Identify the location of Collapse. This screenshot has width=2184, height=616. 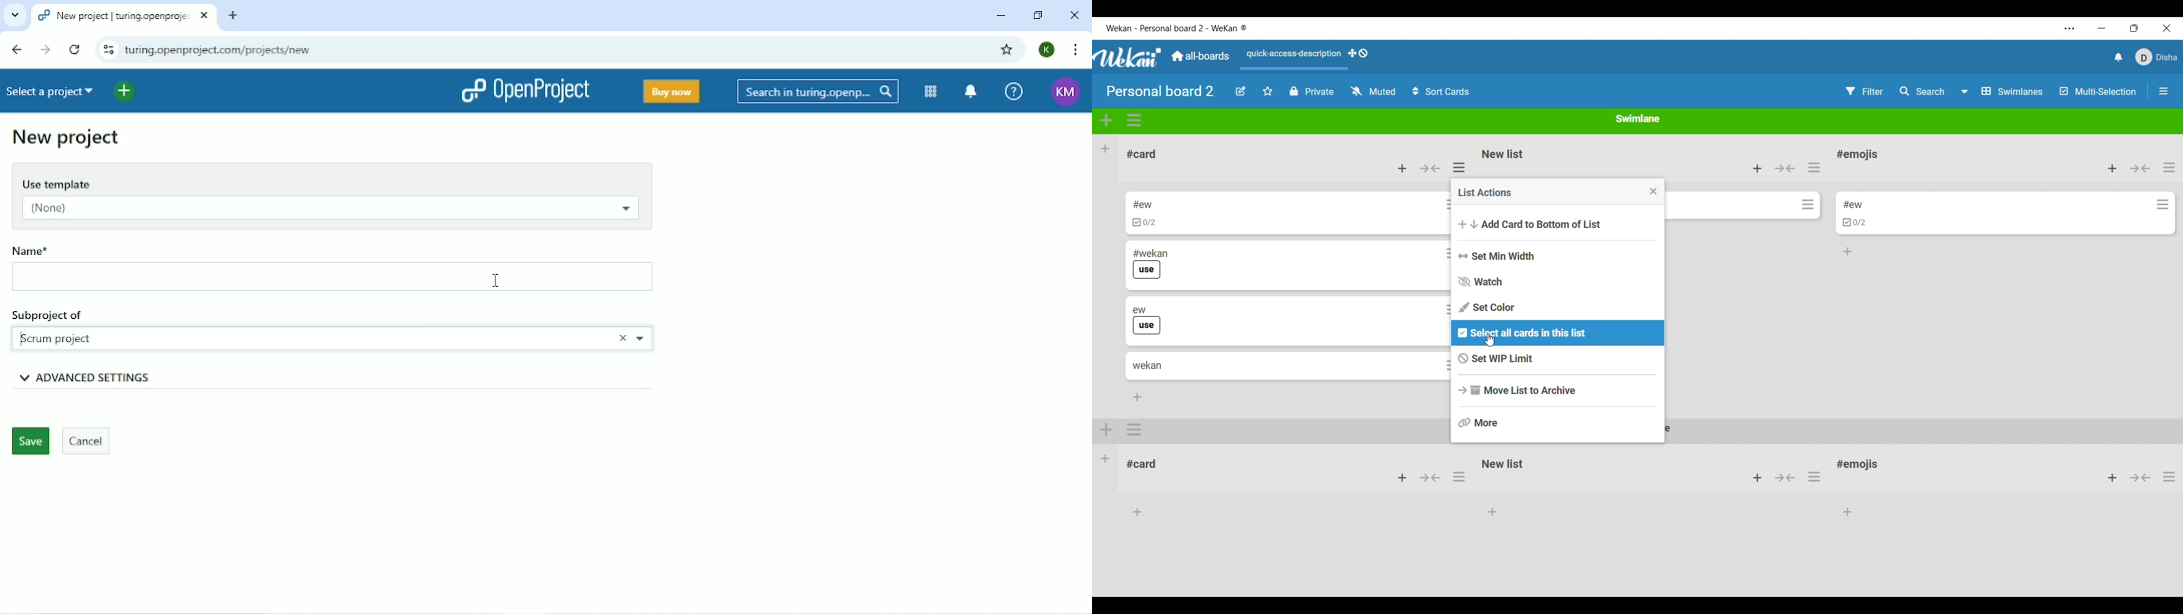
(1429, 168).